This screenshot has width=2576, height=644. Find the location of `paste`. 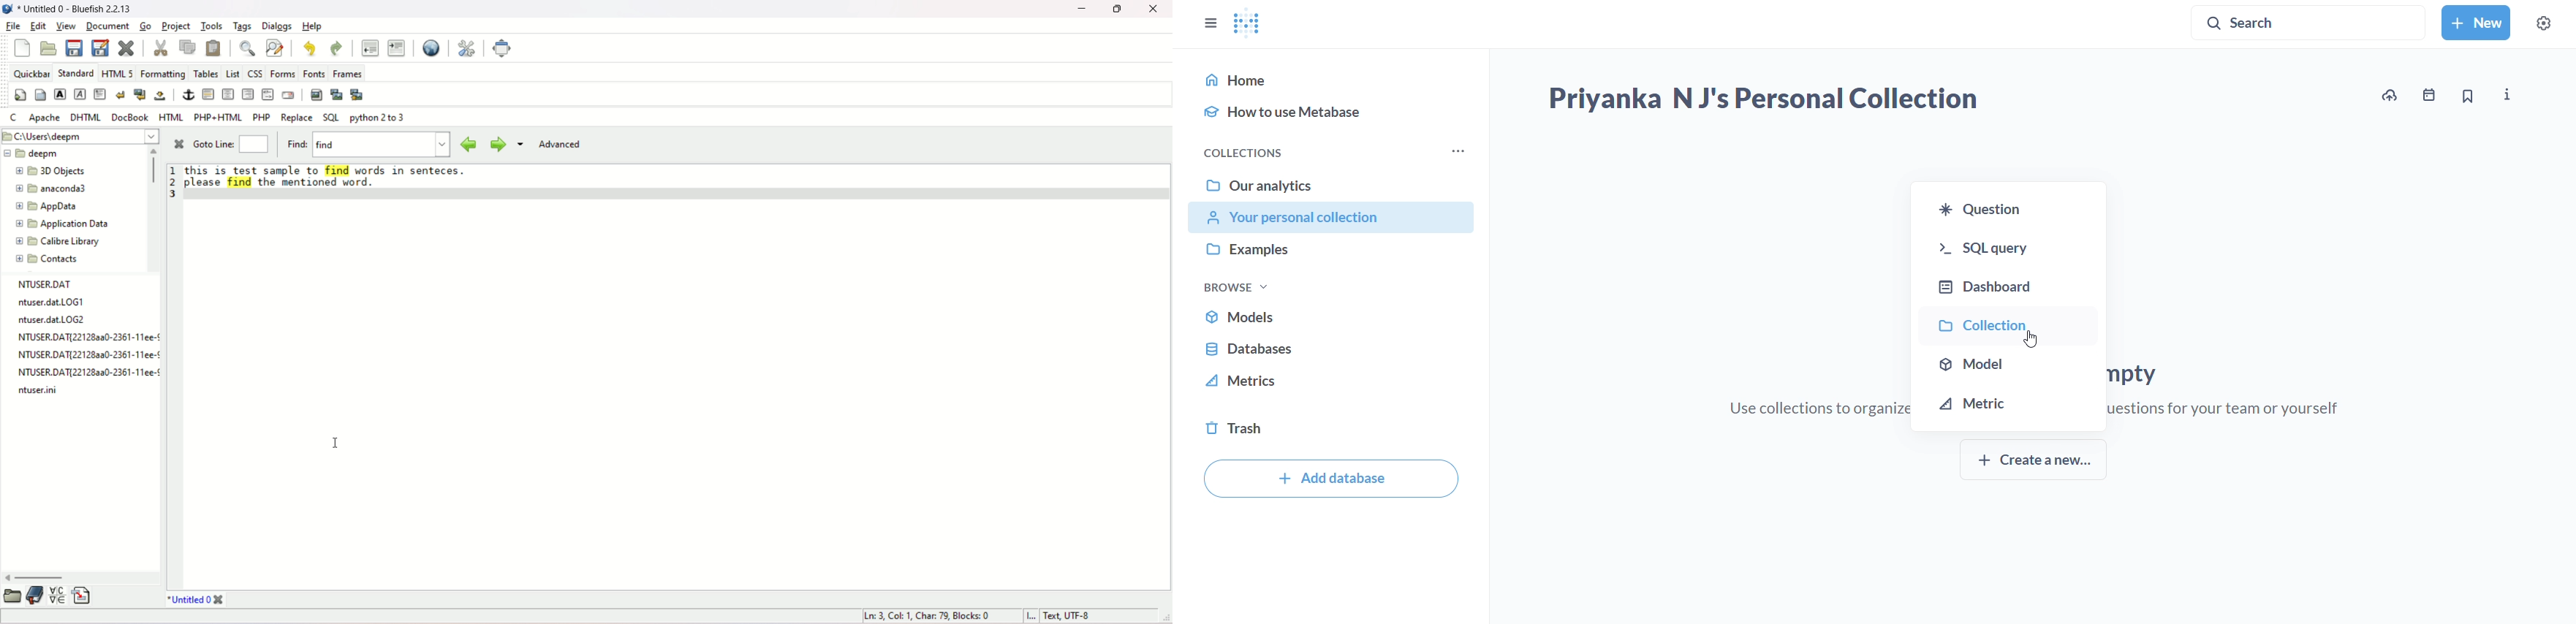

paste is located at coordinates (212, 46).